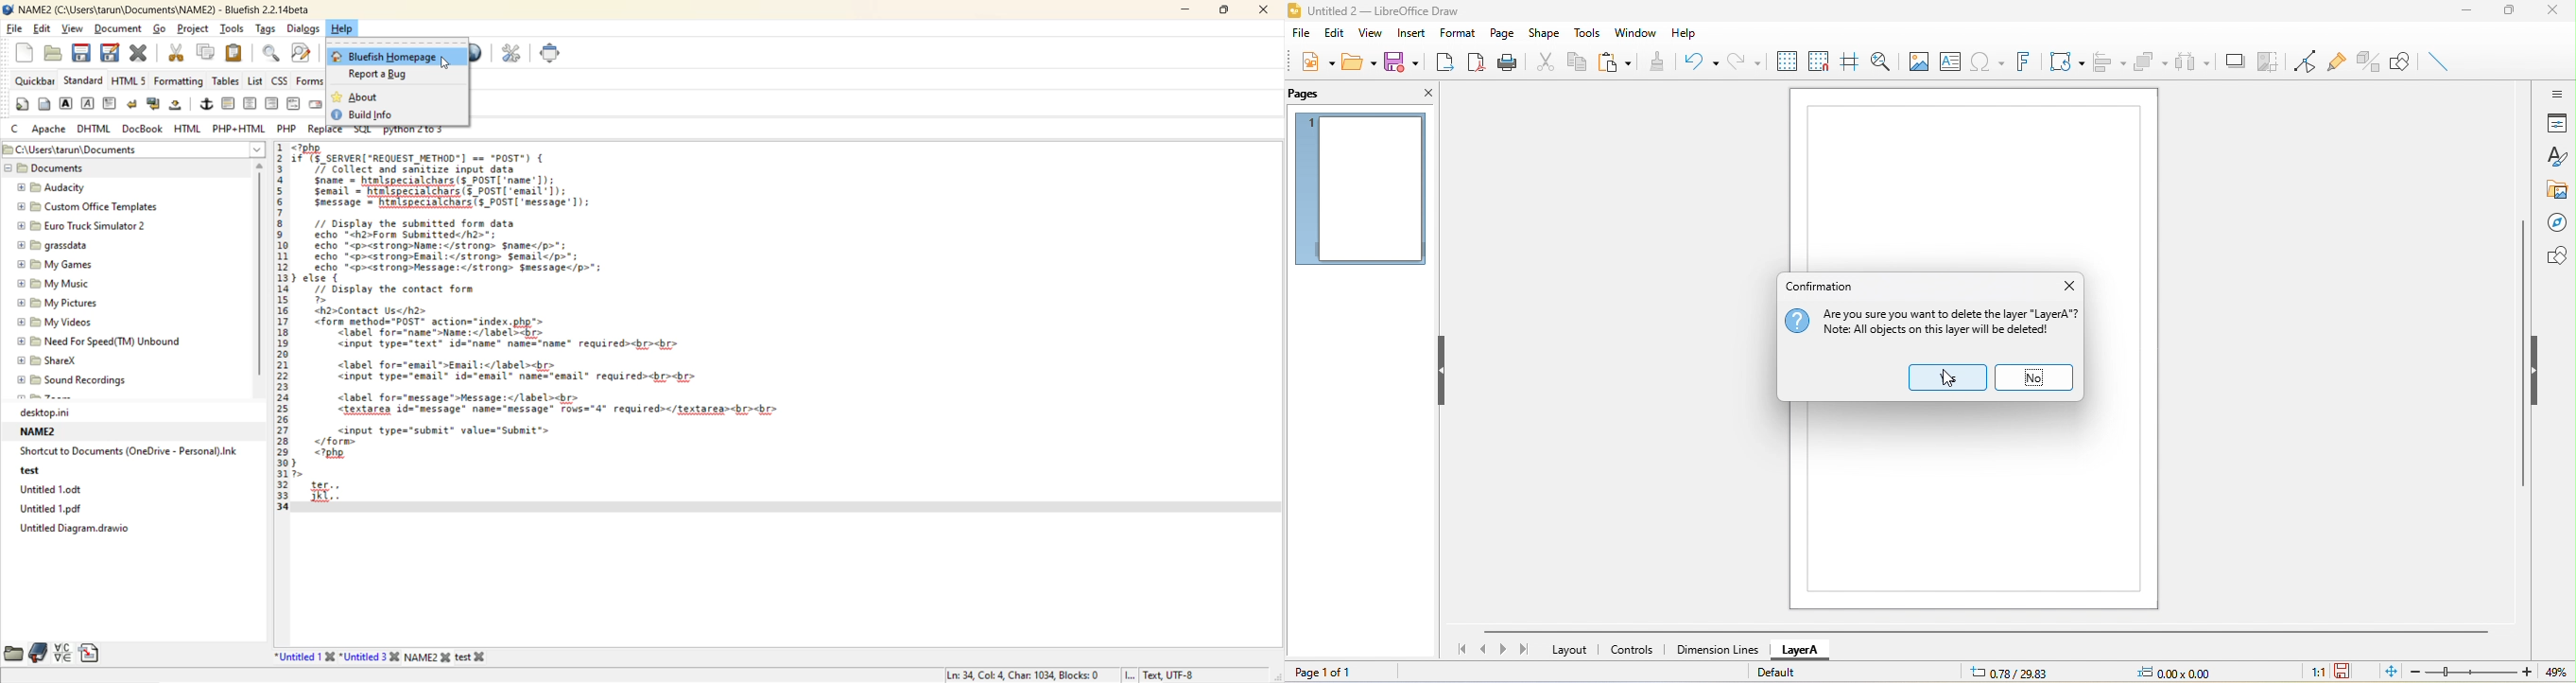  Describe the element at coordinates (1335, 31) in the screenshot. I see `edit` at that location.